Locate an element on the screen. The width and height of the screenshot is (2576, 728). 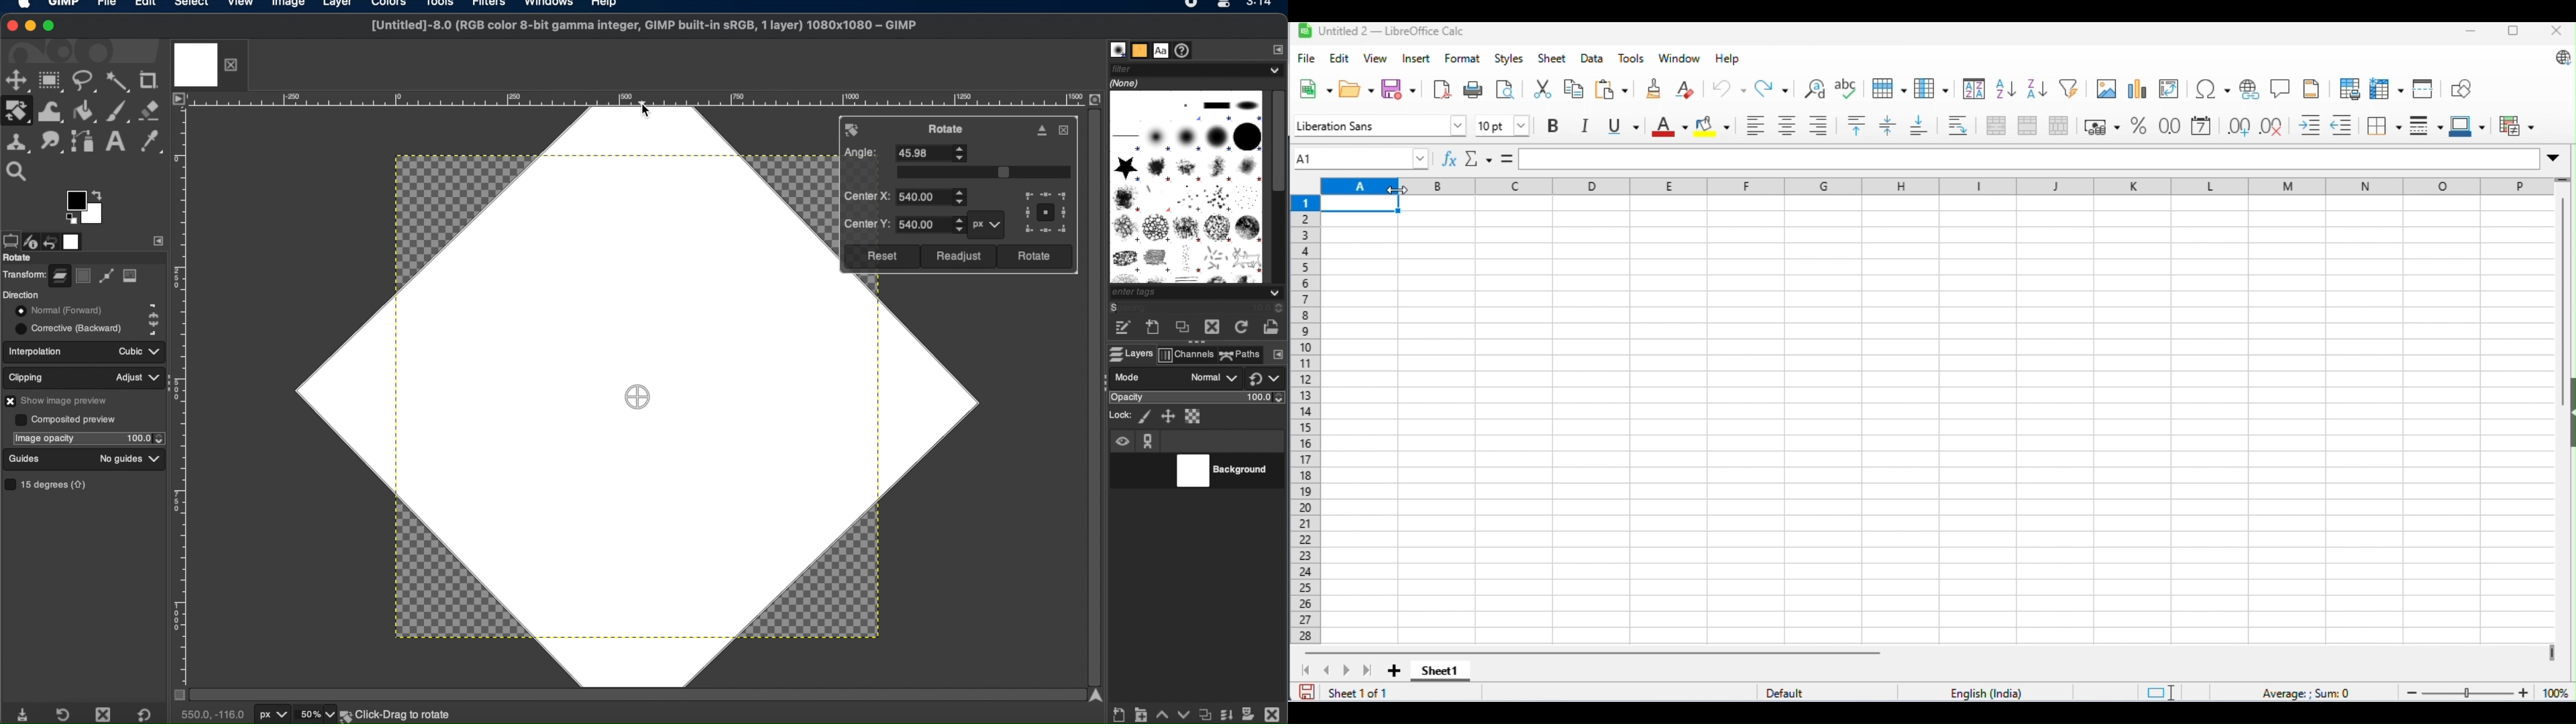
column headings is located at coordinates (1937, 186).